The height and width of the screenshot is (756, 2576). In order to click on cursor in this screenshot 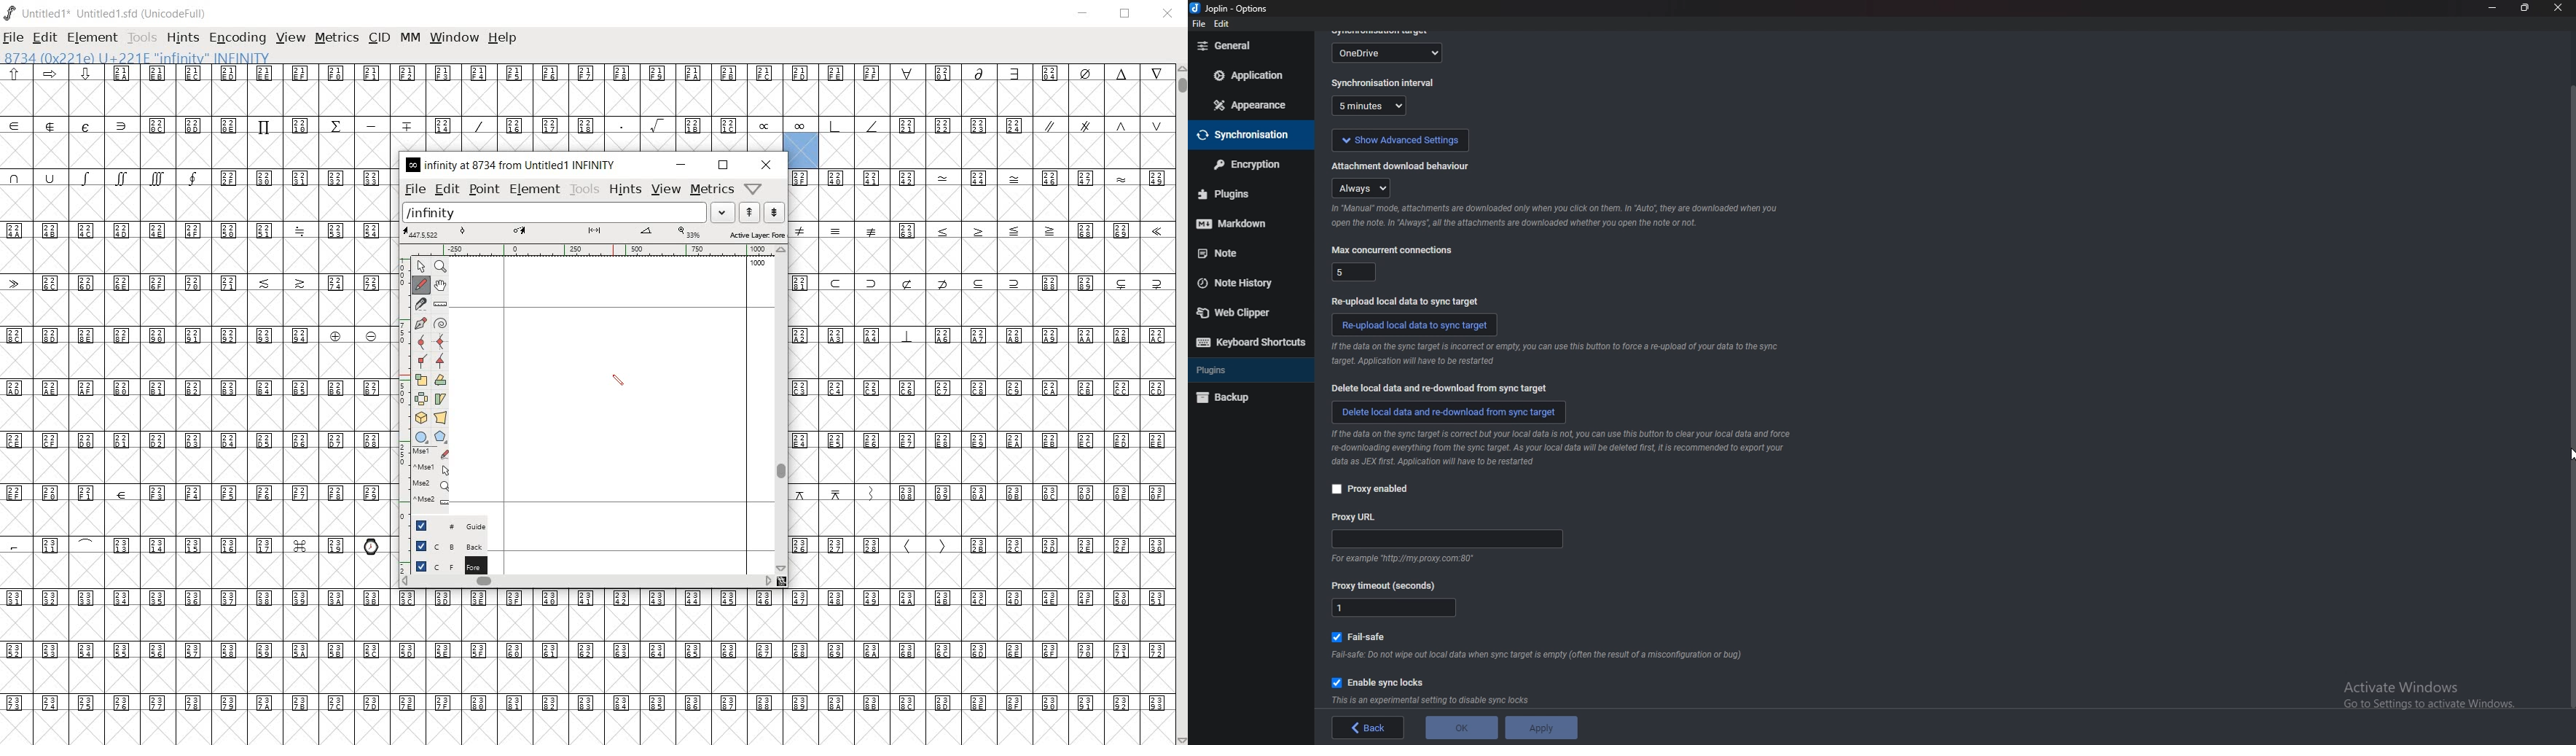, I will do `click(2570, 454)`.